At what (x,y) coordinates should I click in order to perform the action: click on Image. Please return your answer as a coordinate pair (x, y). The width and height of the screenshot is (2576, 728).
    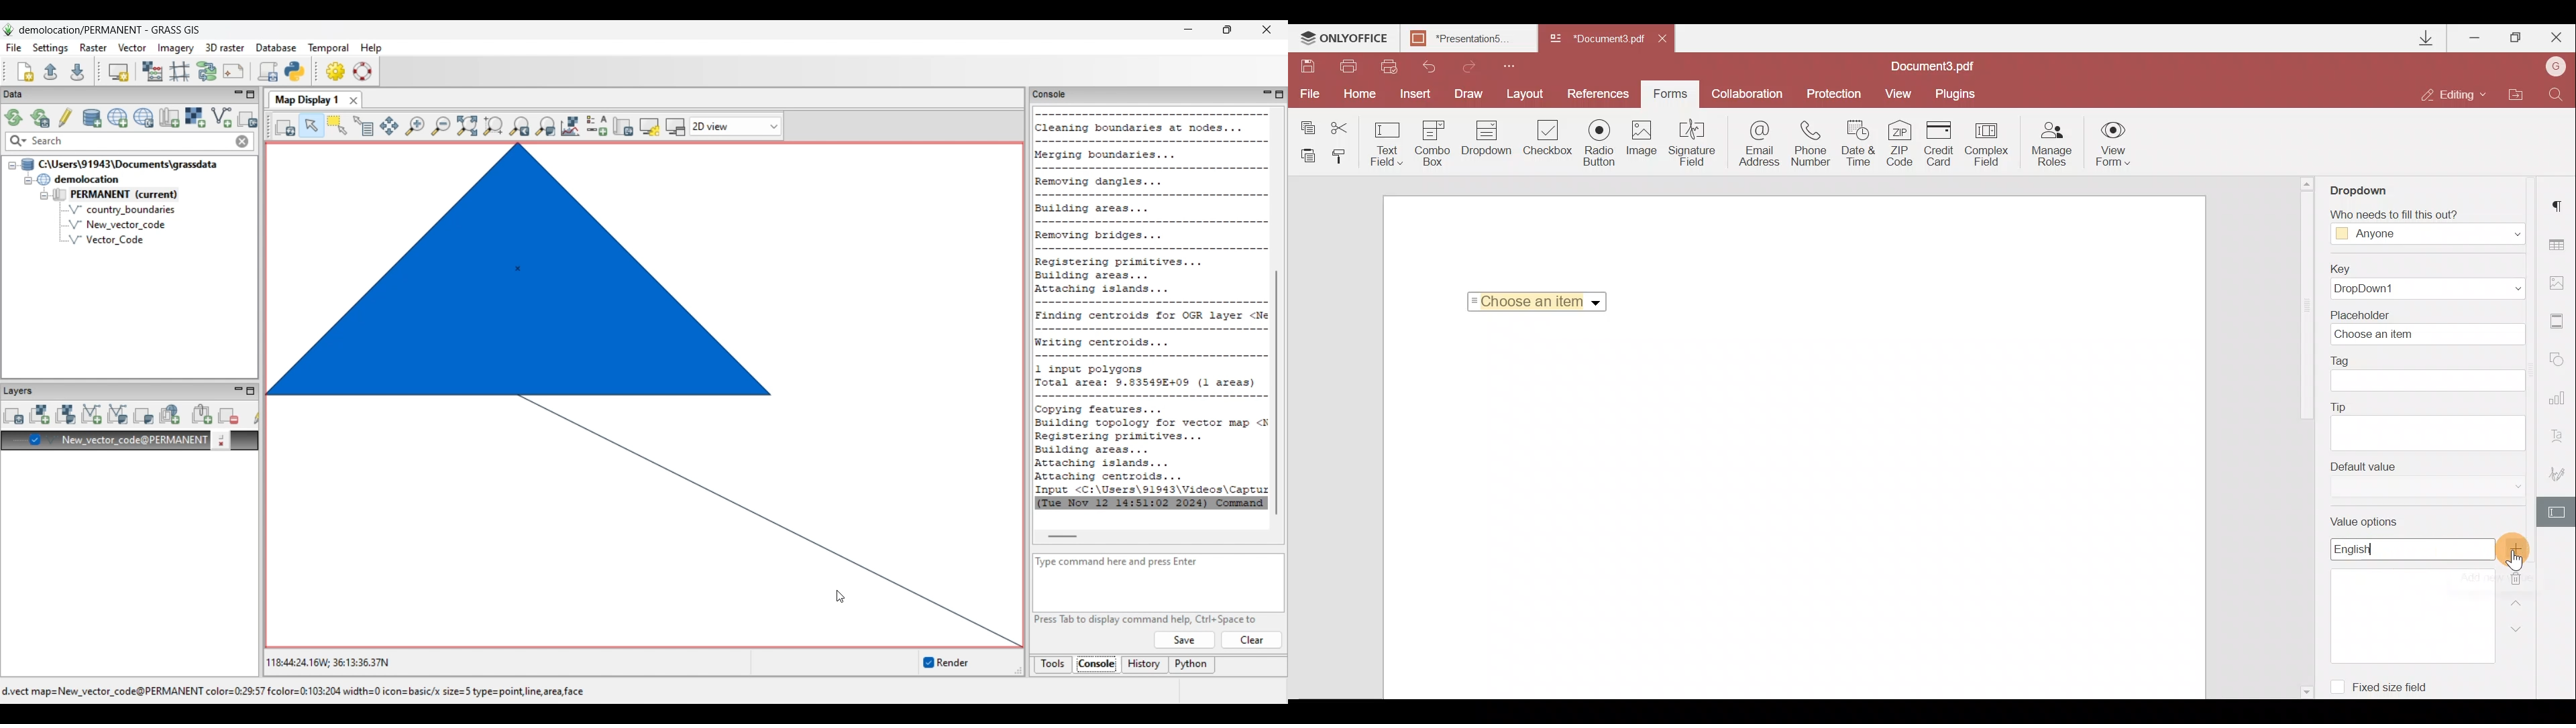
    Looking at the image, I should click on (1643, 144).